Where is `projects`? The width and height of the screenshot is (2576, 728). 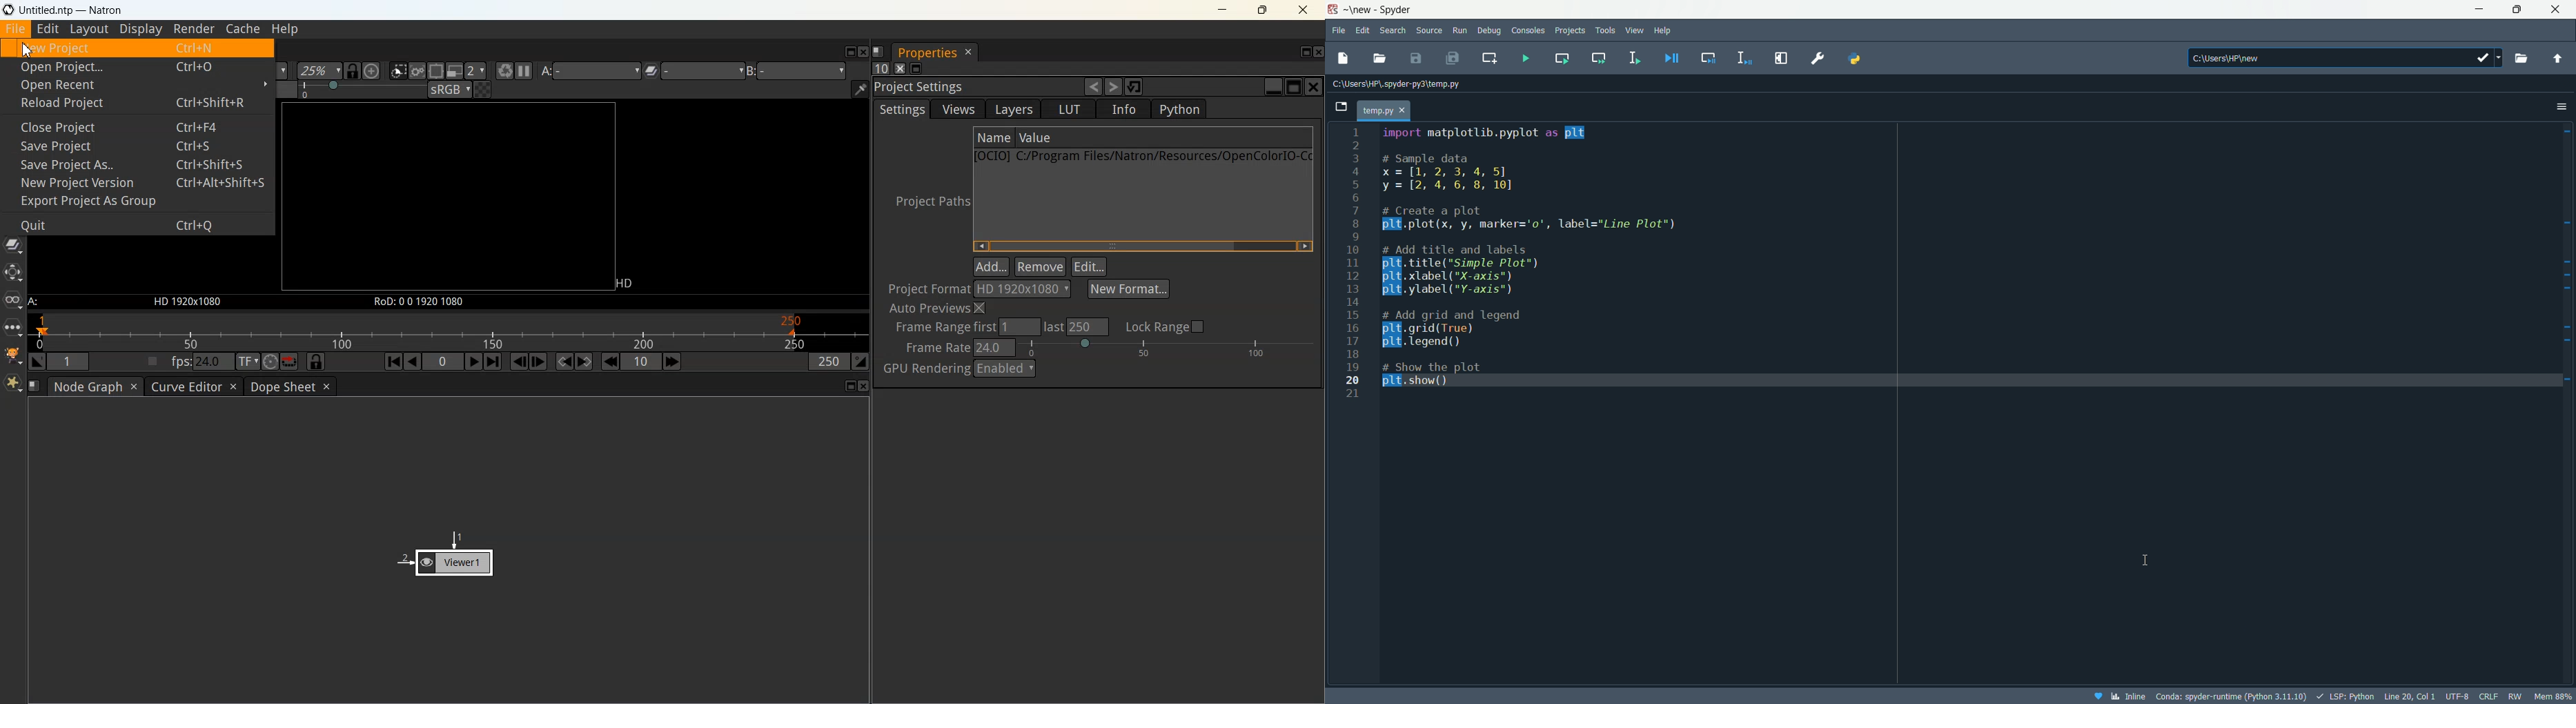
projects is located at coordinates (1571, 30).